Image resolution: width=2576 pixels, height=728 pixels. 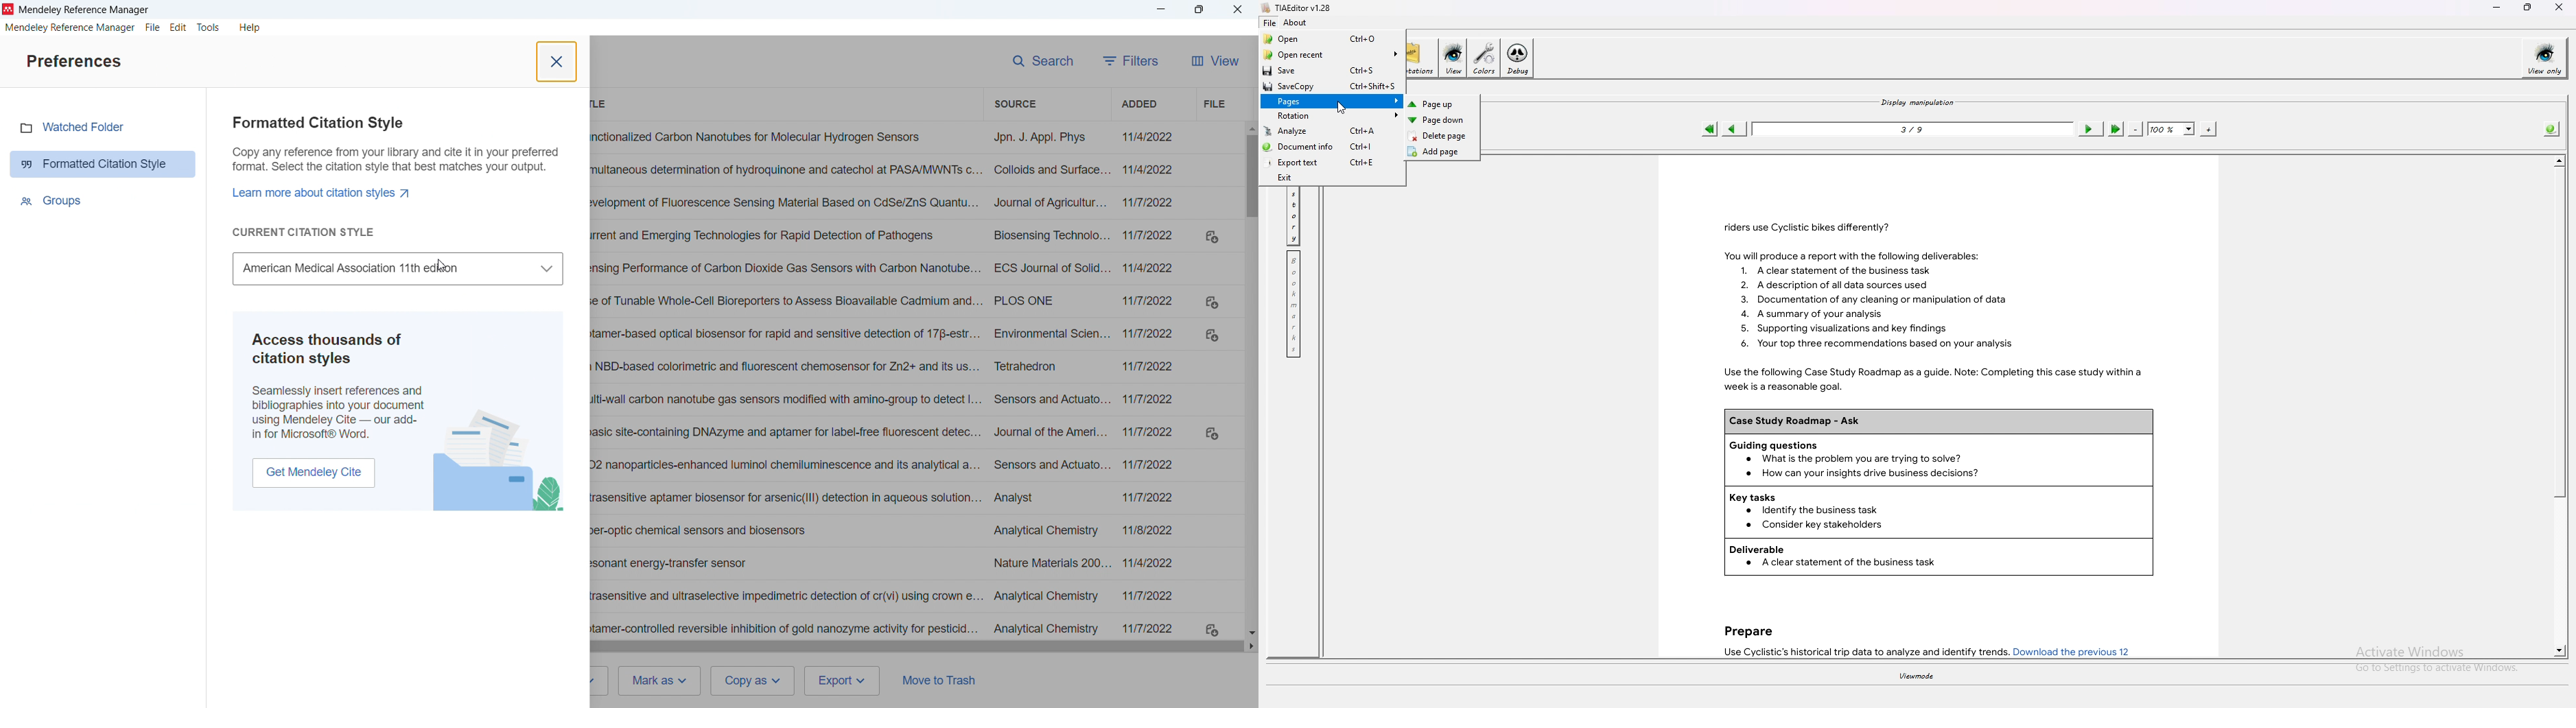 What do you see at coordinates (786, 384) in the screenshot?
I see `Title of individual entries ` at bounding box center [786, 384].